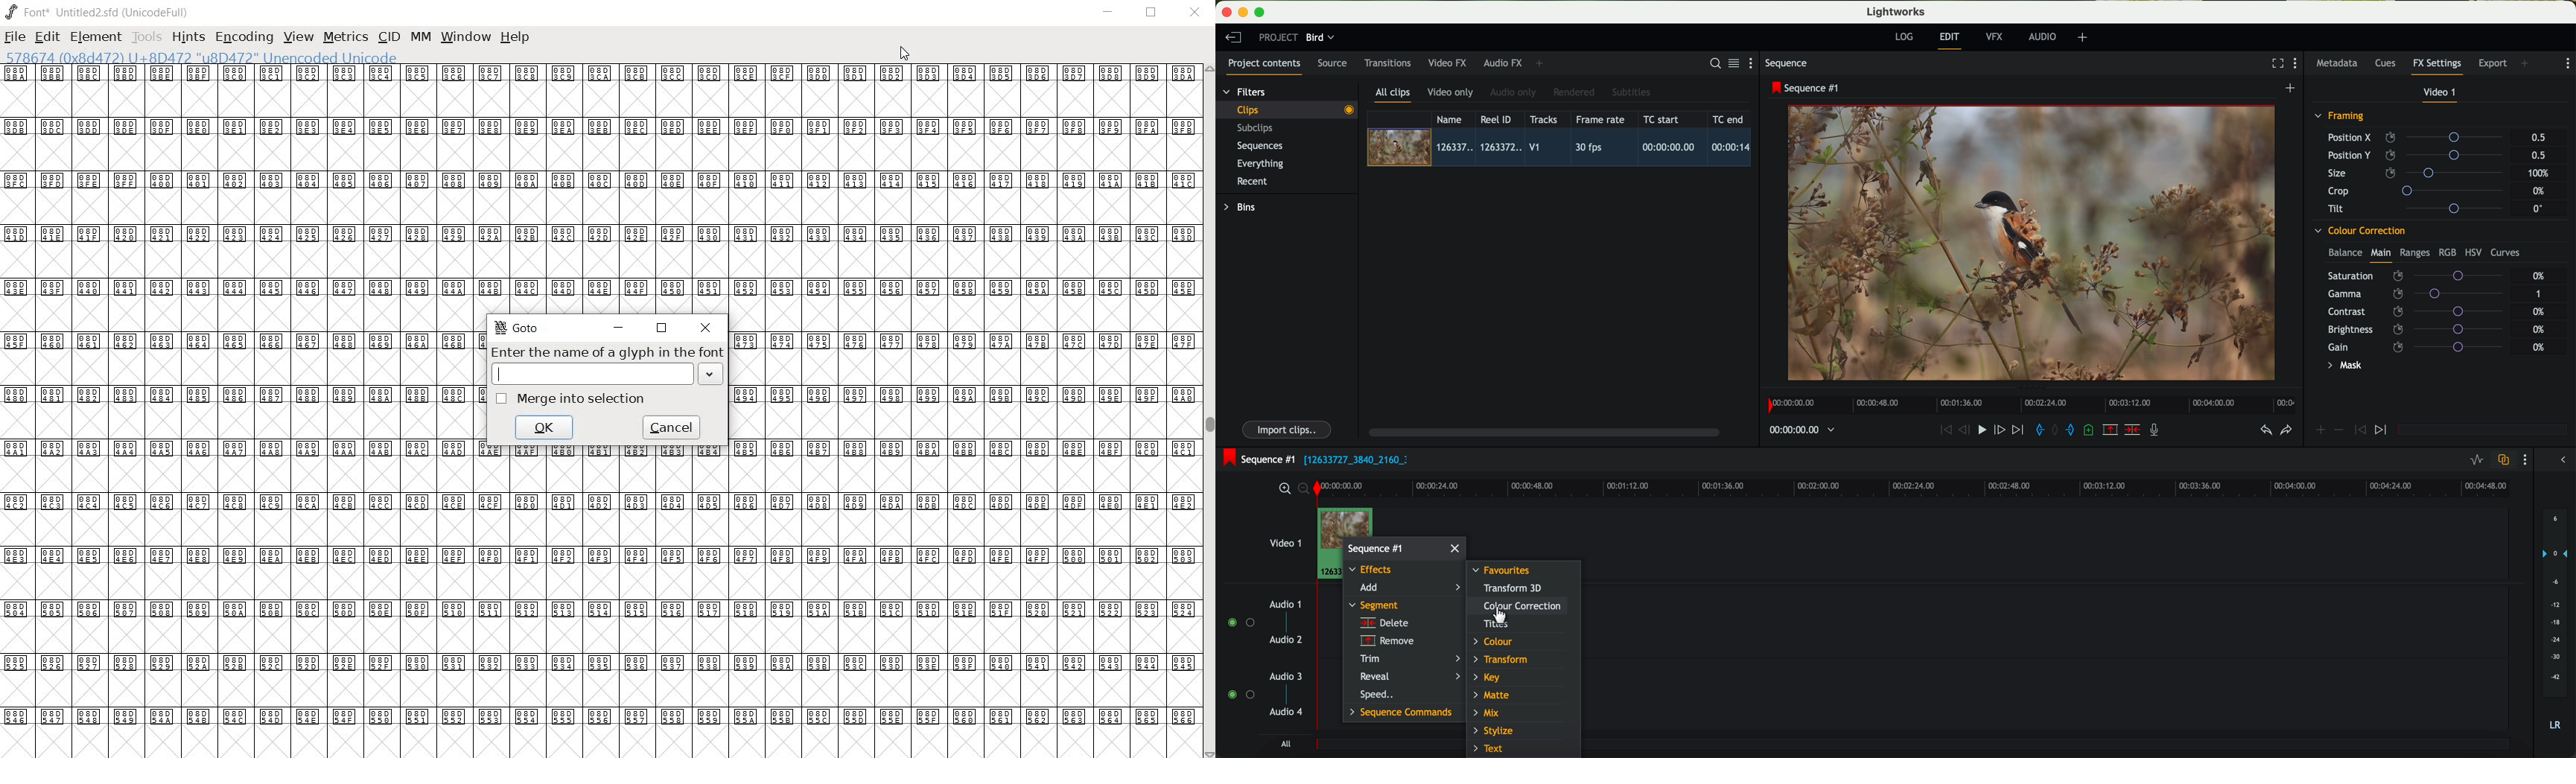 The width and height of the screenshot is (2576, 784). I want to click on main, so click(2381, 254).